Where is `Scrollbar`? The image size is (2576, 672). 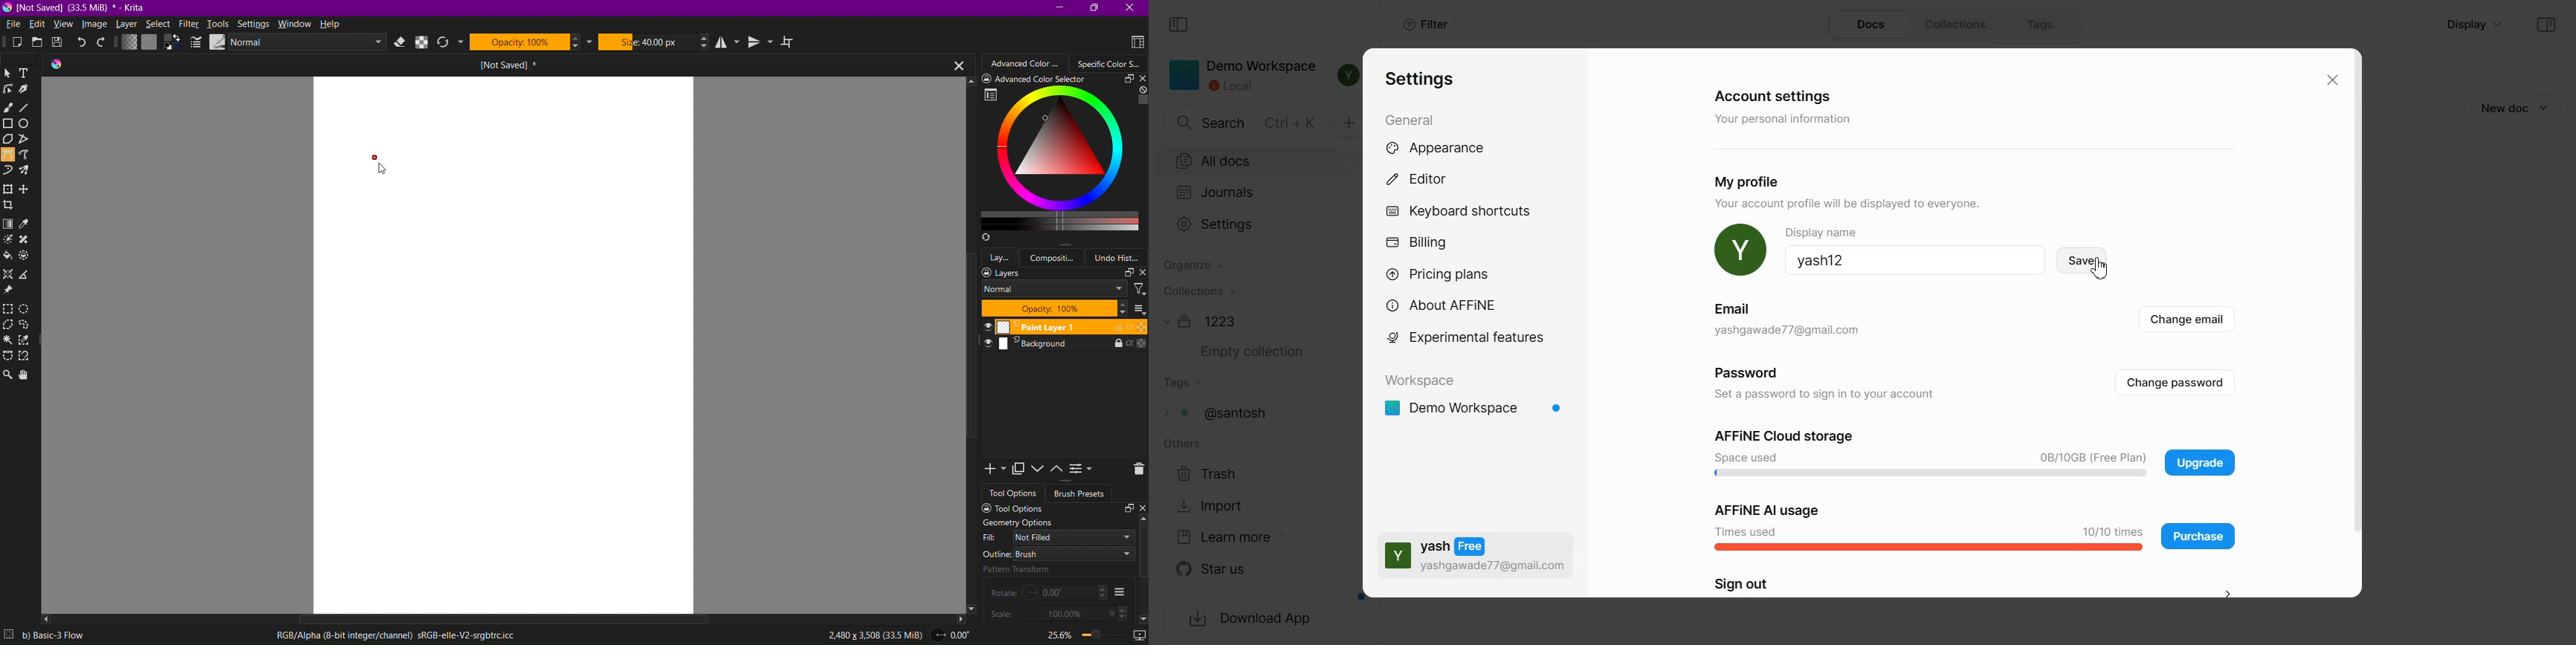 Scrollbar is located at coordinates (970, 362).